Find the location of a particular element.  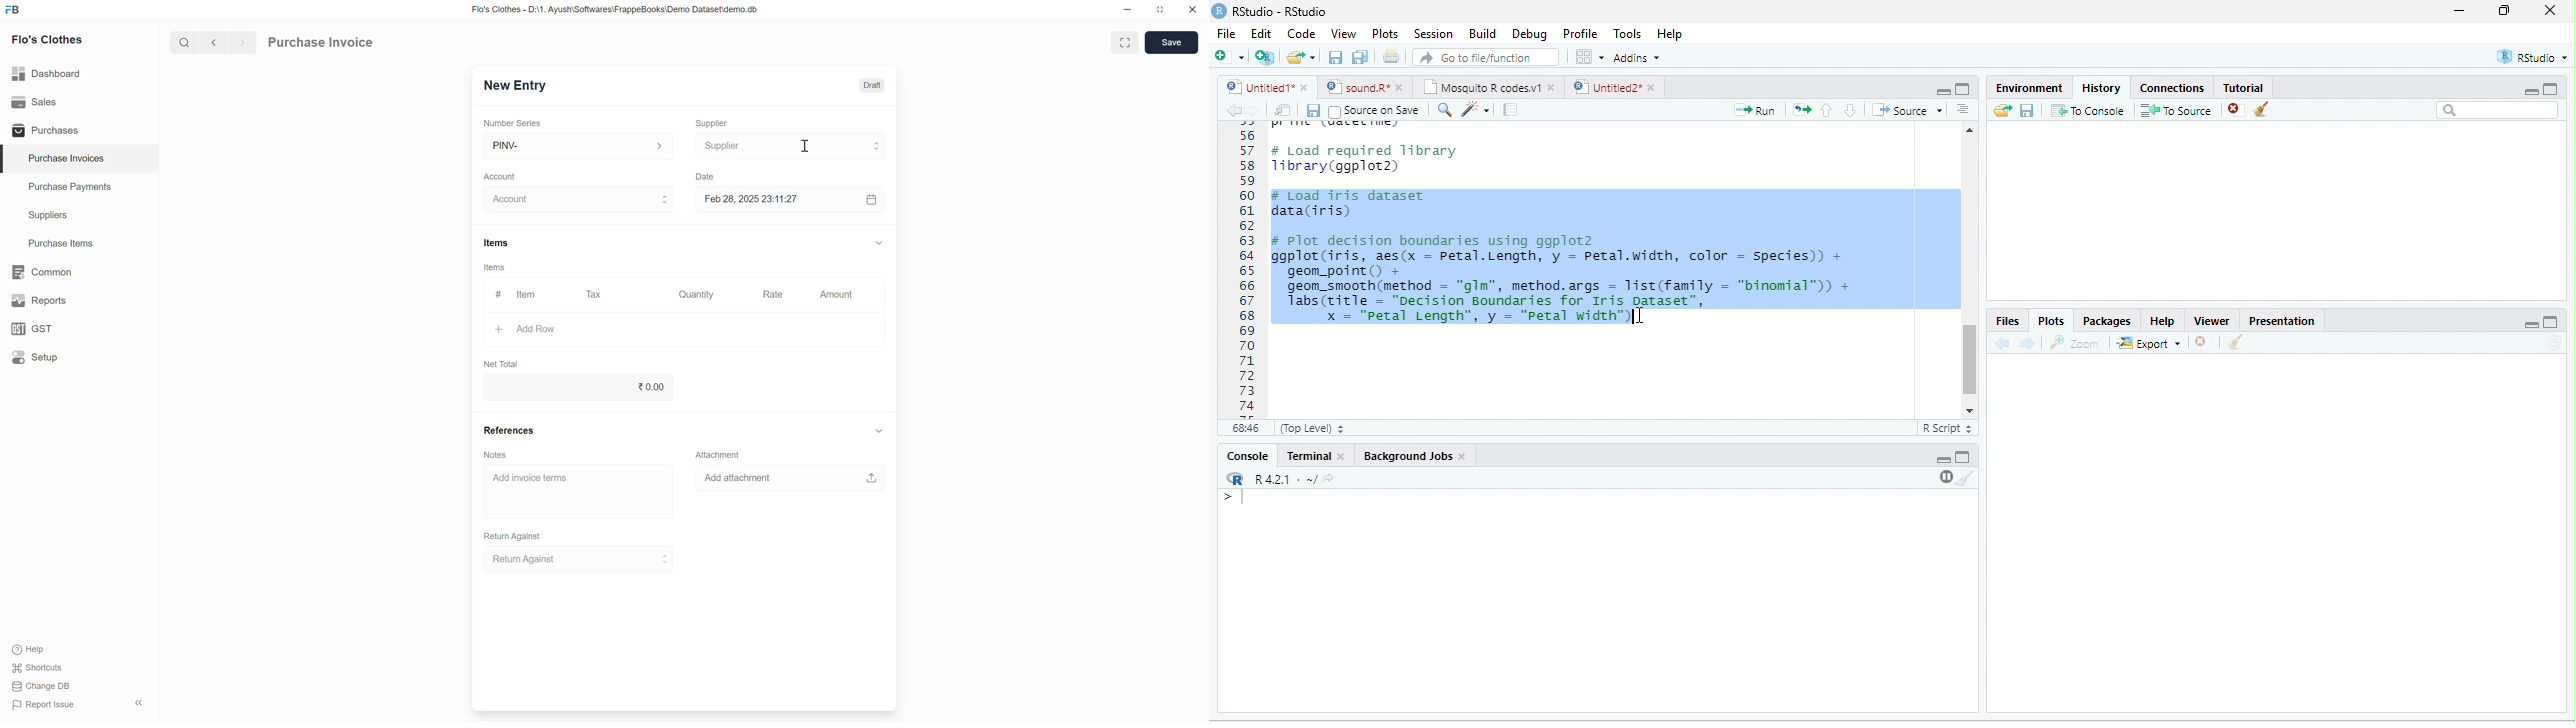

resize is located at coordinates (2505, 10).